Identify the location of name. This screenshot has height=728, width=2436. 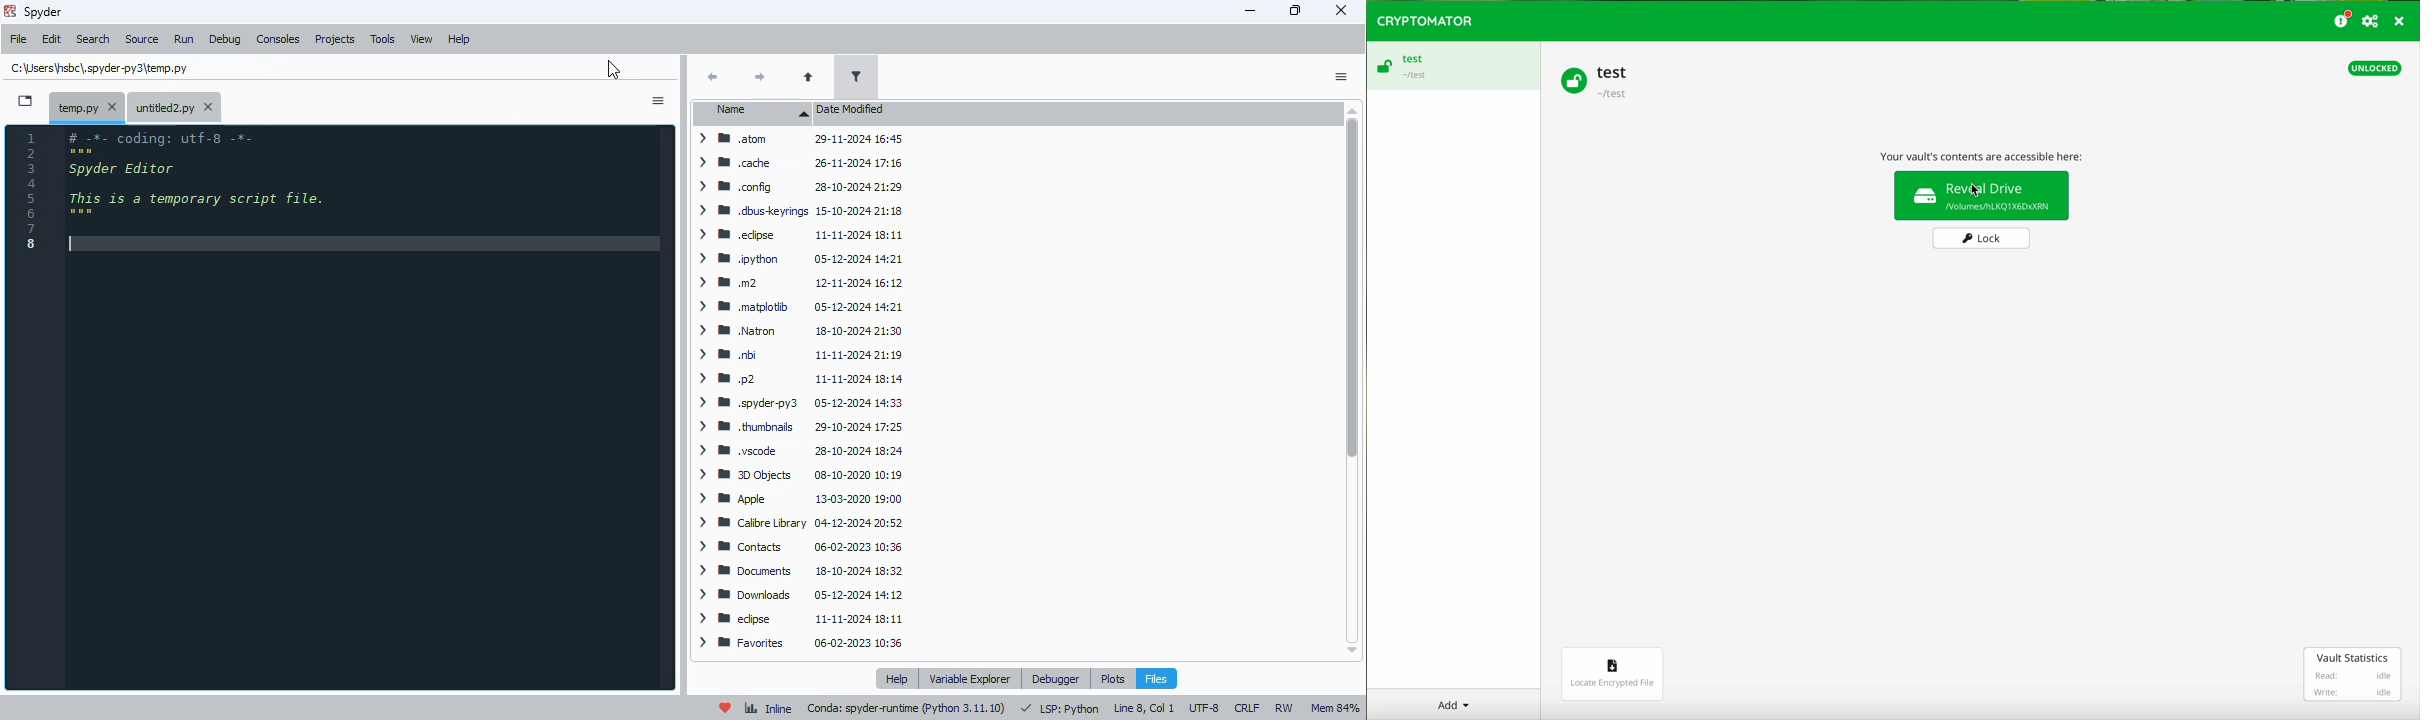
(754, 112).